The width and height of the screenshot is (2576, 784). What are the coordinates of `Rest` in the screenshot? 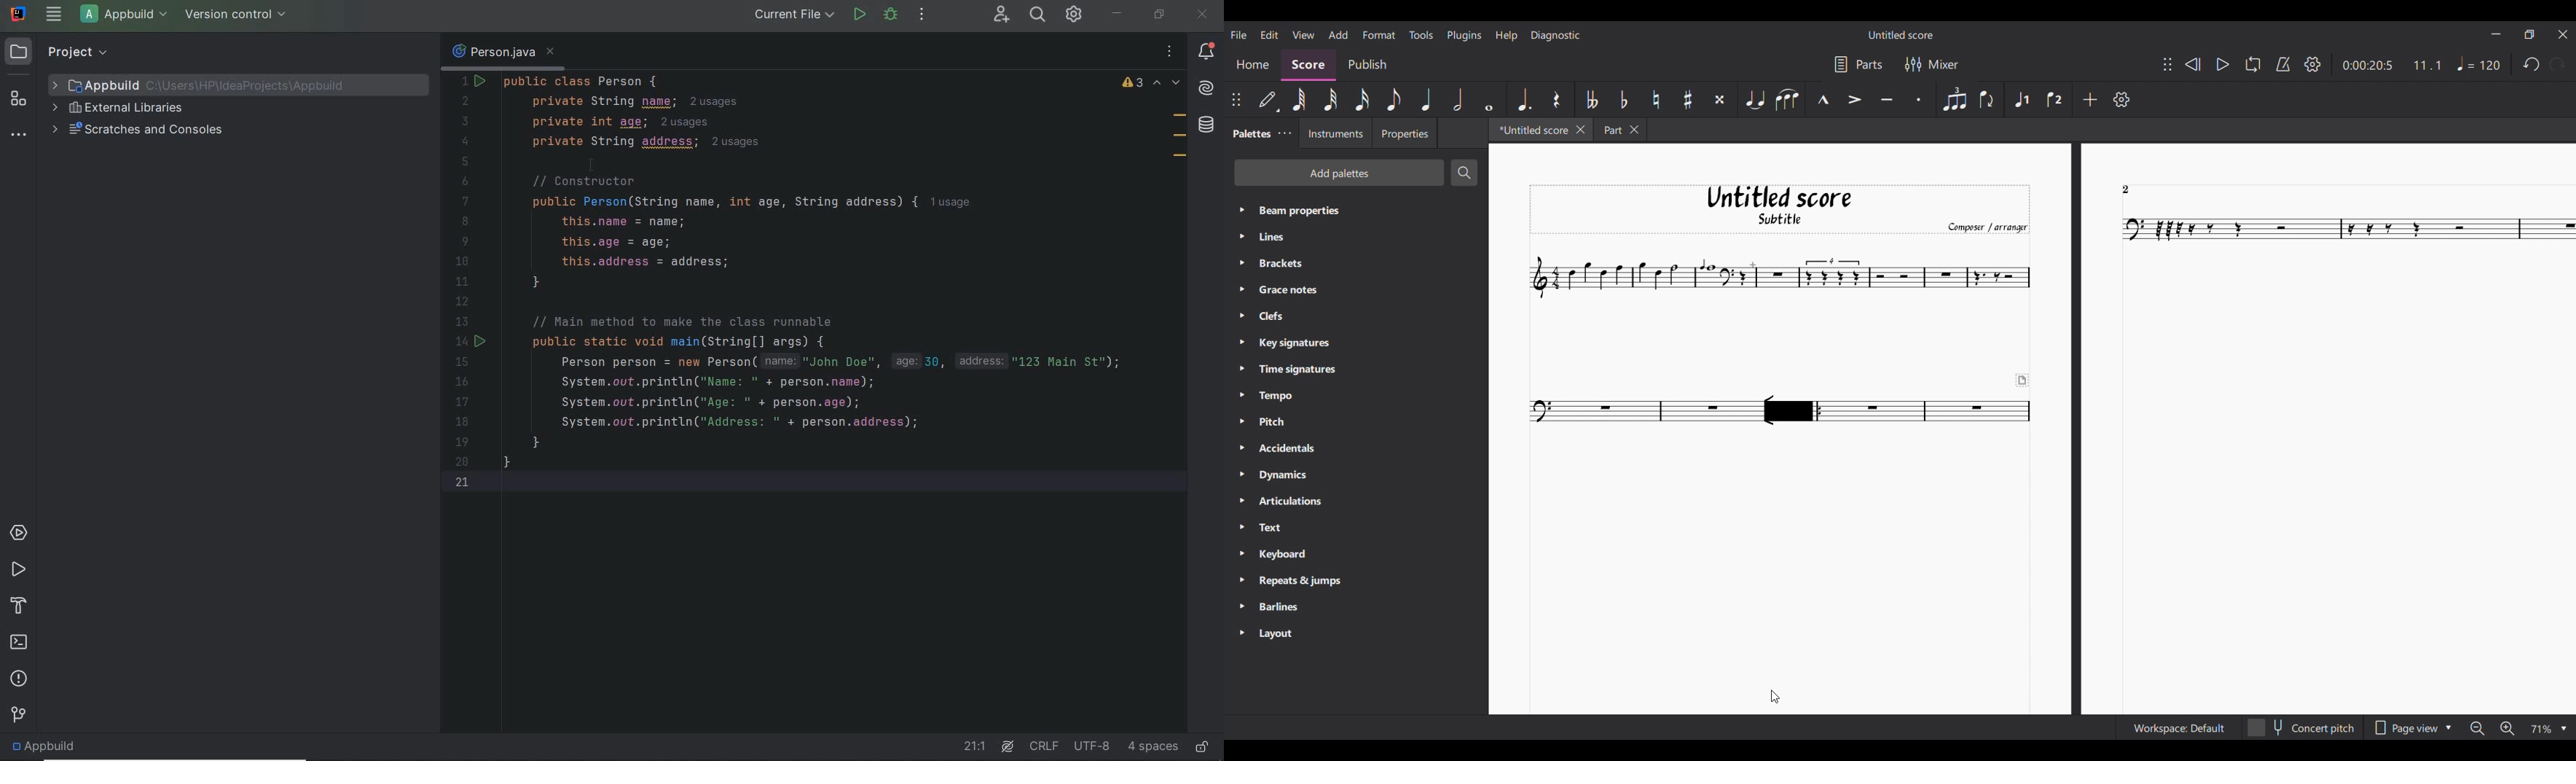 It's located at (1557, 100).